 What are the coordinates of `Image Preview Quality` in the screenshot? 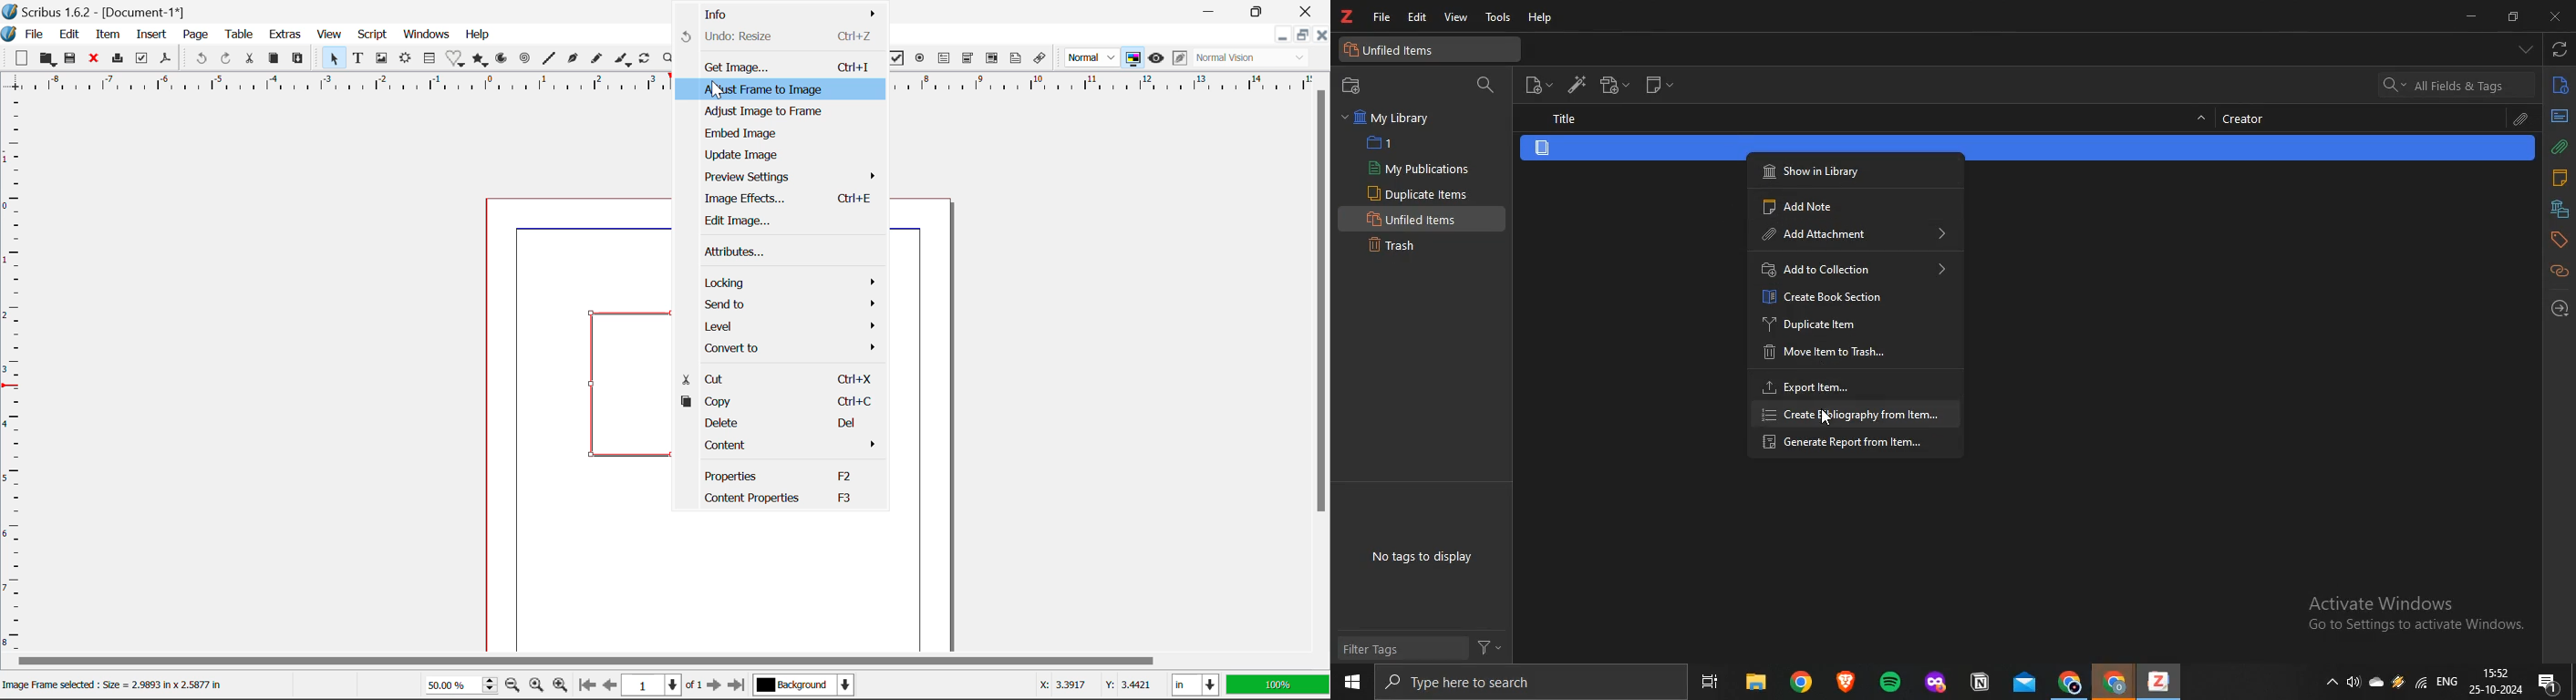 It's located at (1093, 58).